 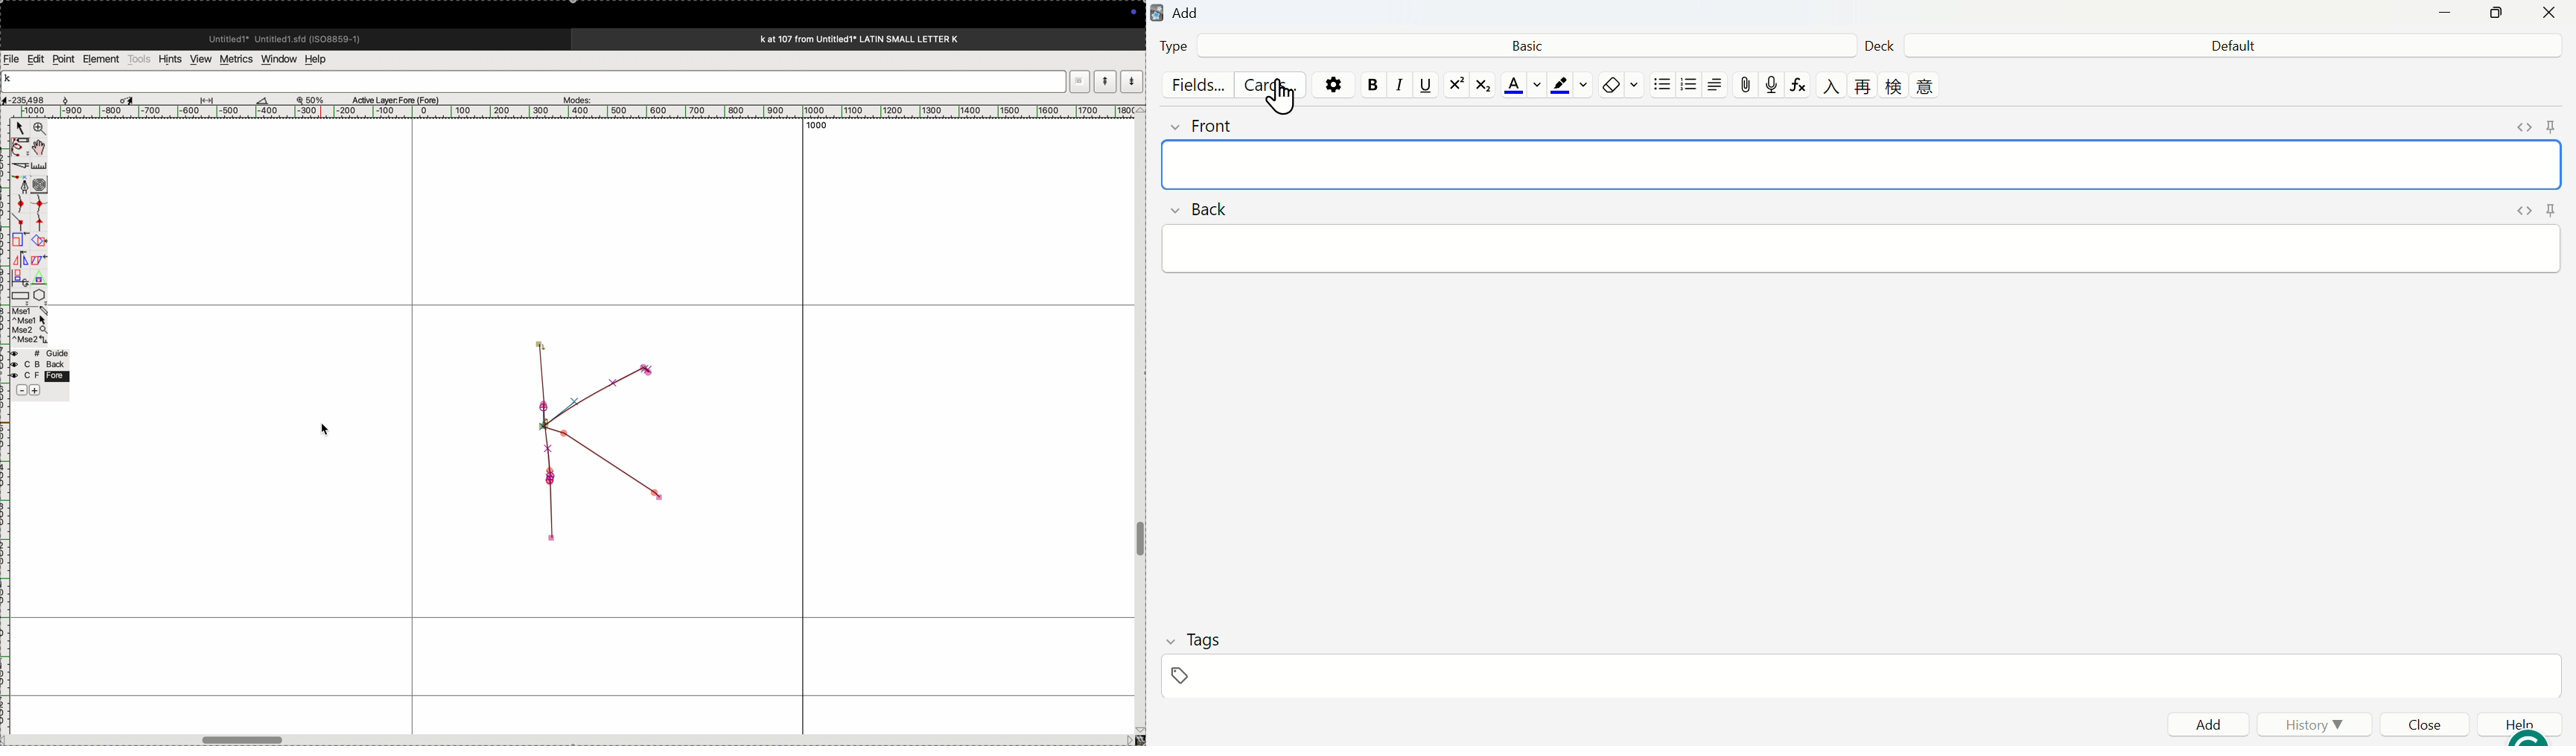 What do you see at coordinates (19, 166) in the screenshot?
I see `cut` at bounding box center [19, 166].